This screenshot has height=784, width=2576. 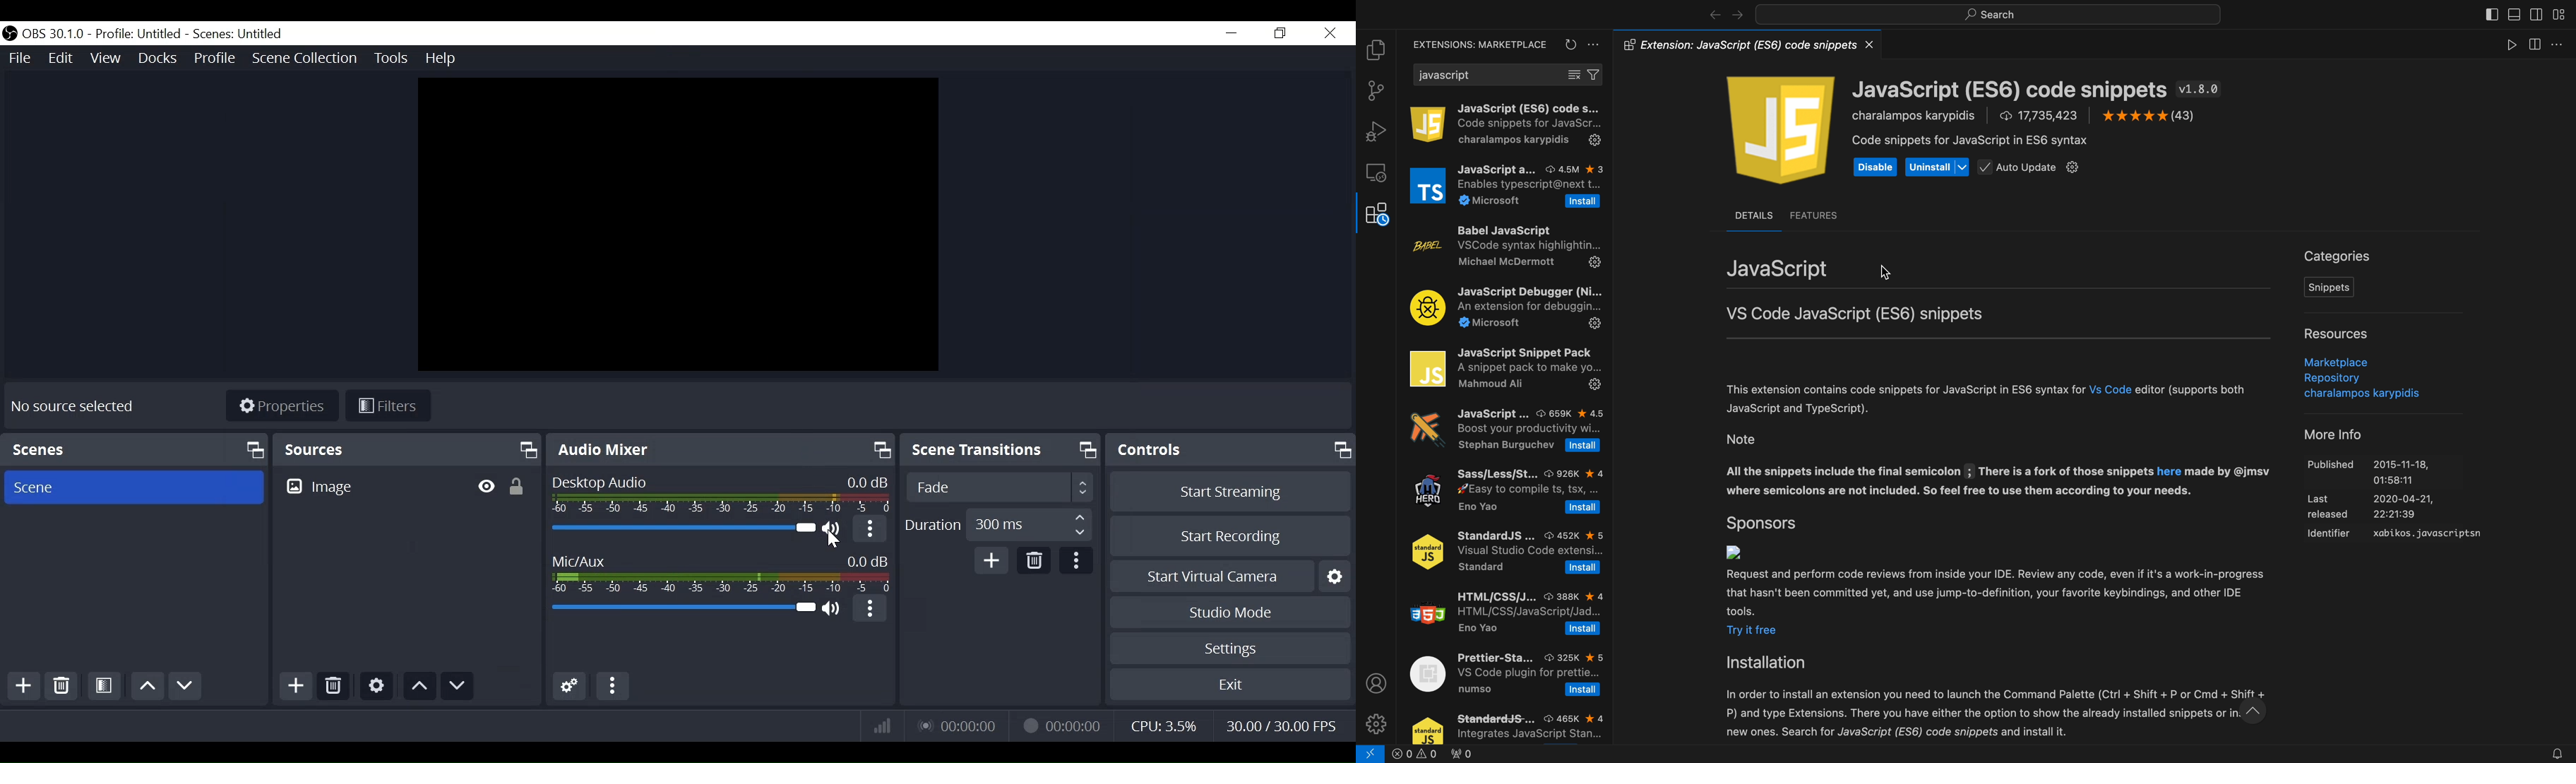 I want to click on search bar, so click(x=1510, y=74).